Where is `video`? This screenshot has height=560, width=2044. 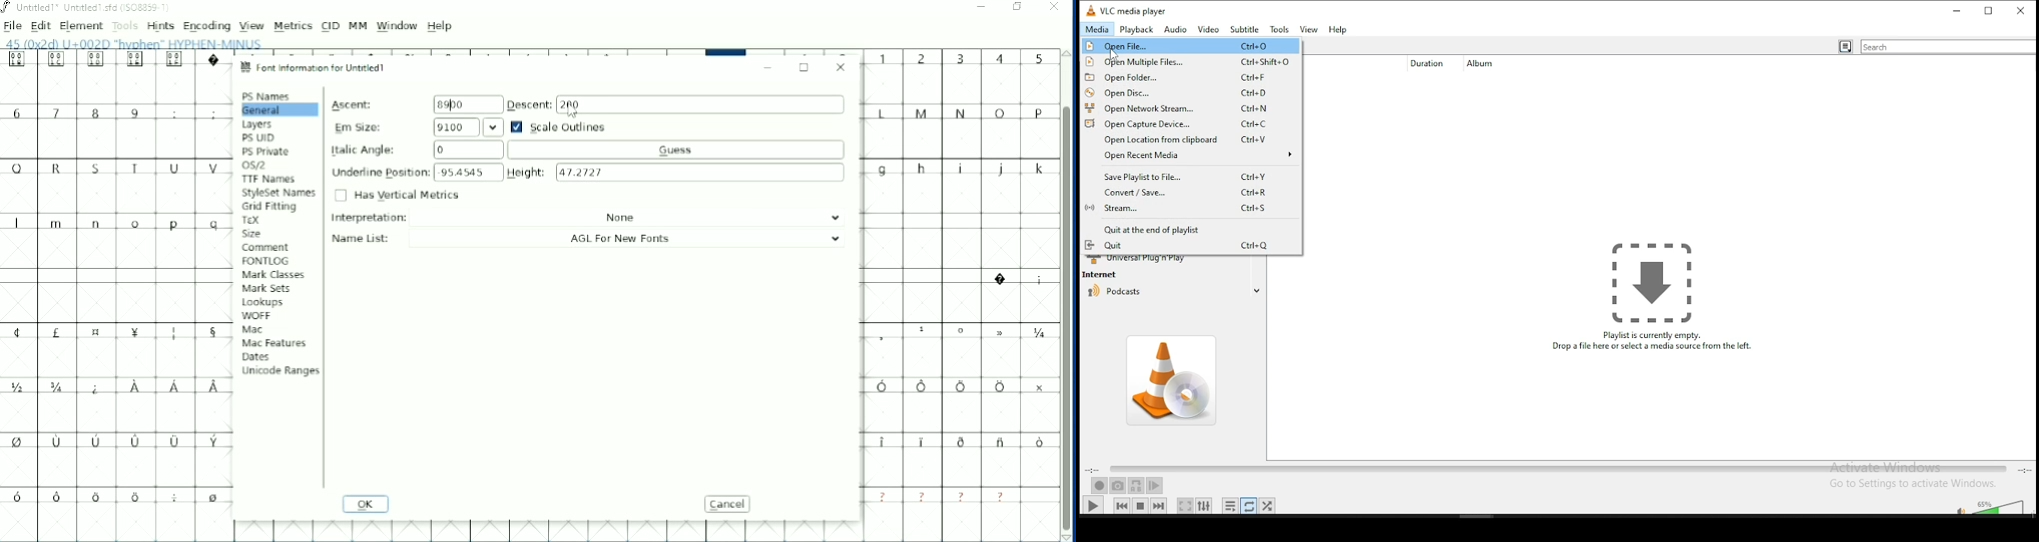
video is located at coordinates (1209, 30).